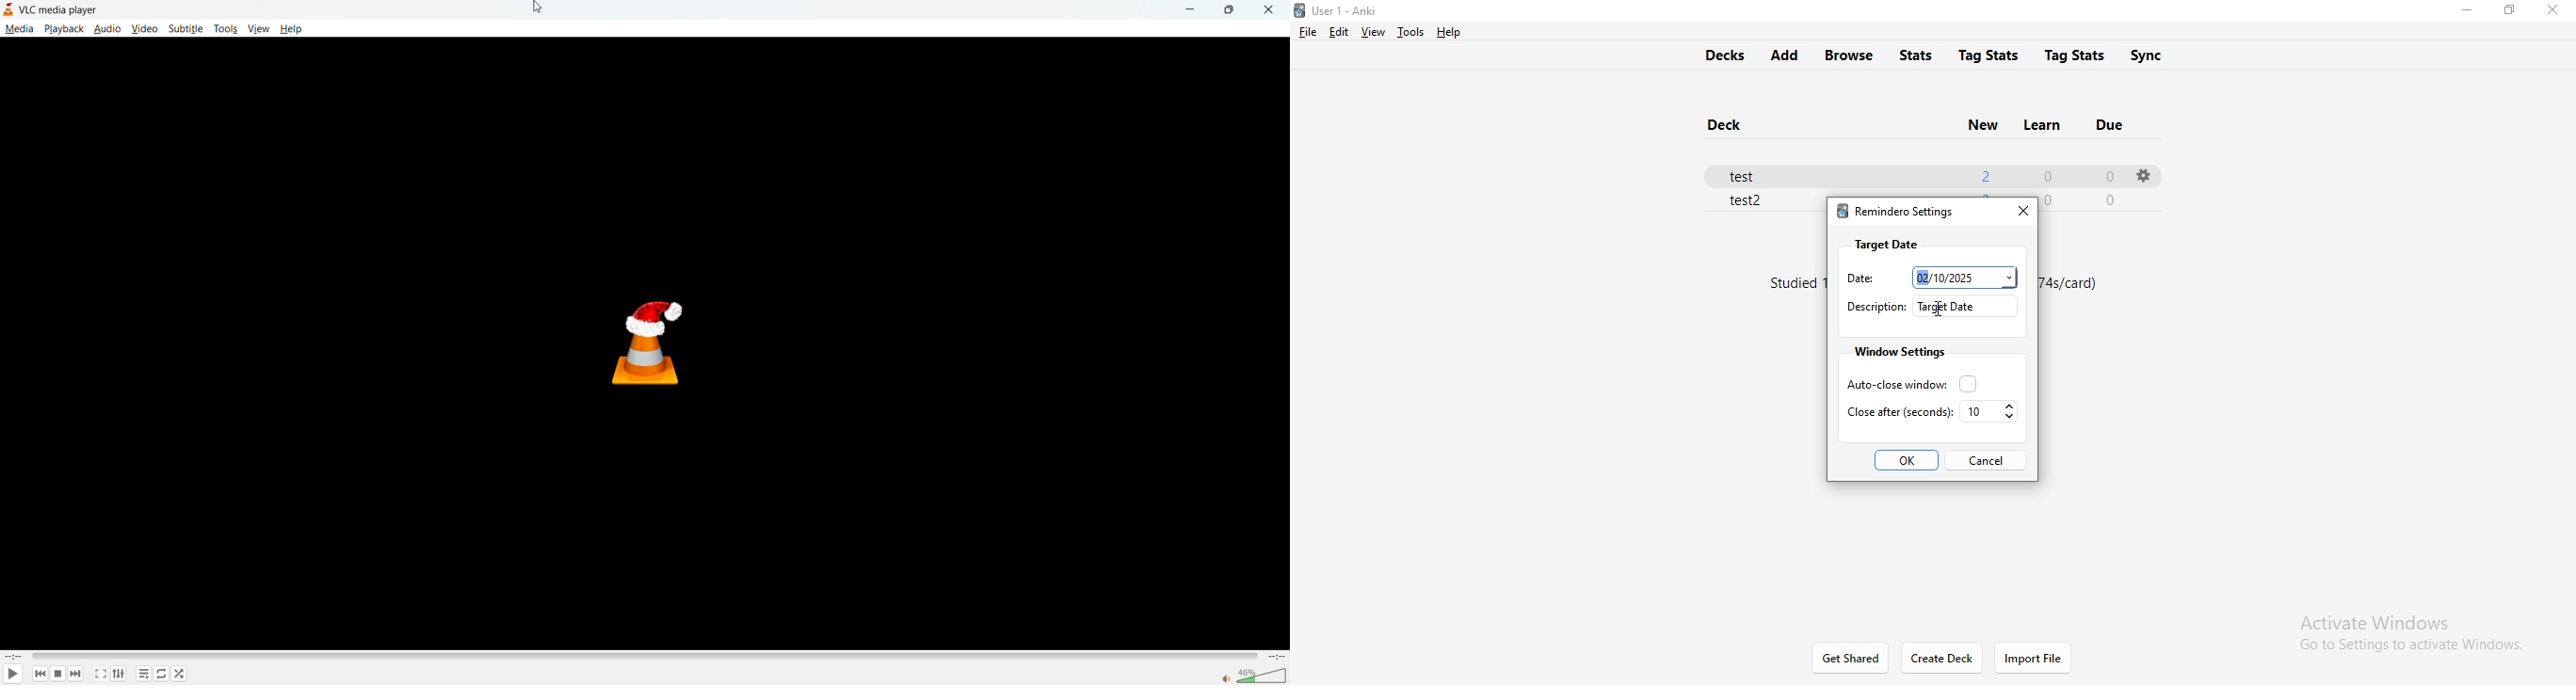  Describe the element at coordinates (258, 26) in the screenshot. I see `view` at that location.